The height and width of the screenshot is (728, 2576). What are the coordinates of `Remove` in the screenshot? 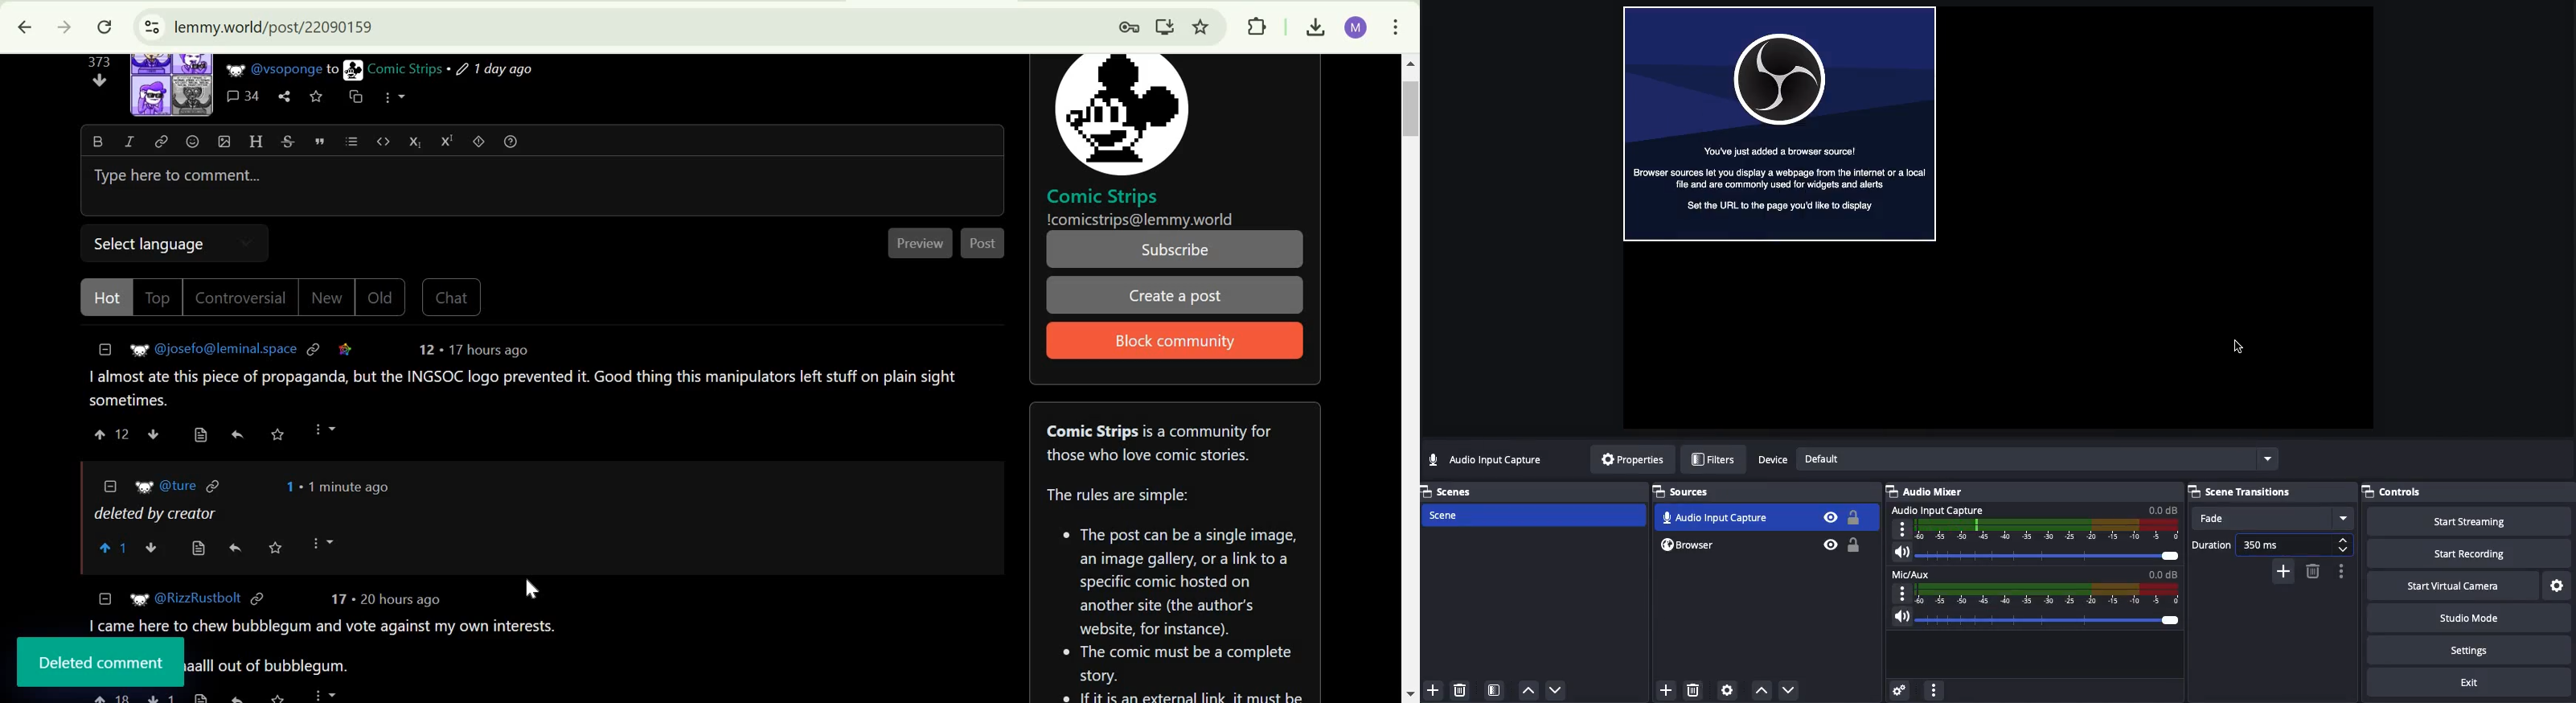 It's located at (2313, 572).